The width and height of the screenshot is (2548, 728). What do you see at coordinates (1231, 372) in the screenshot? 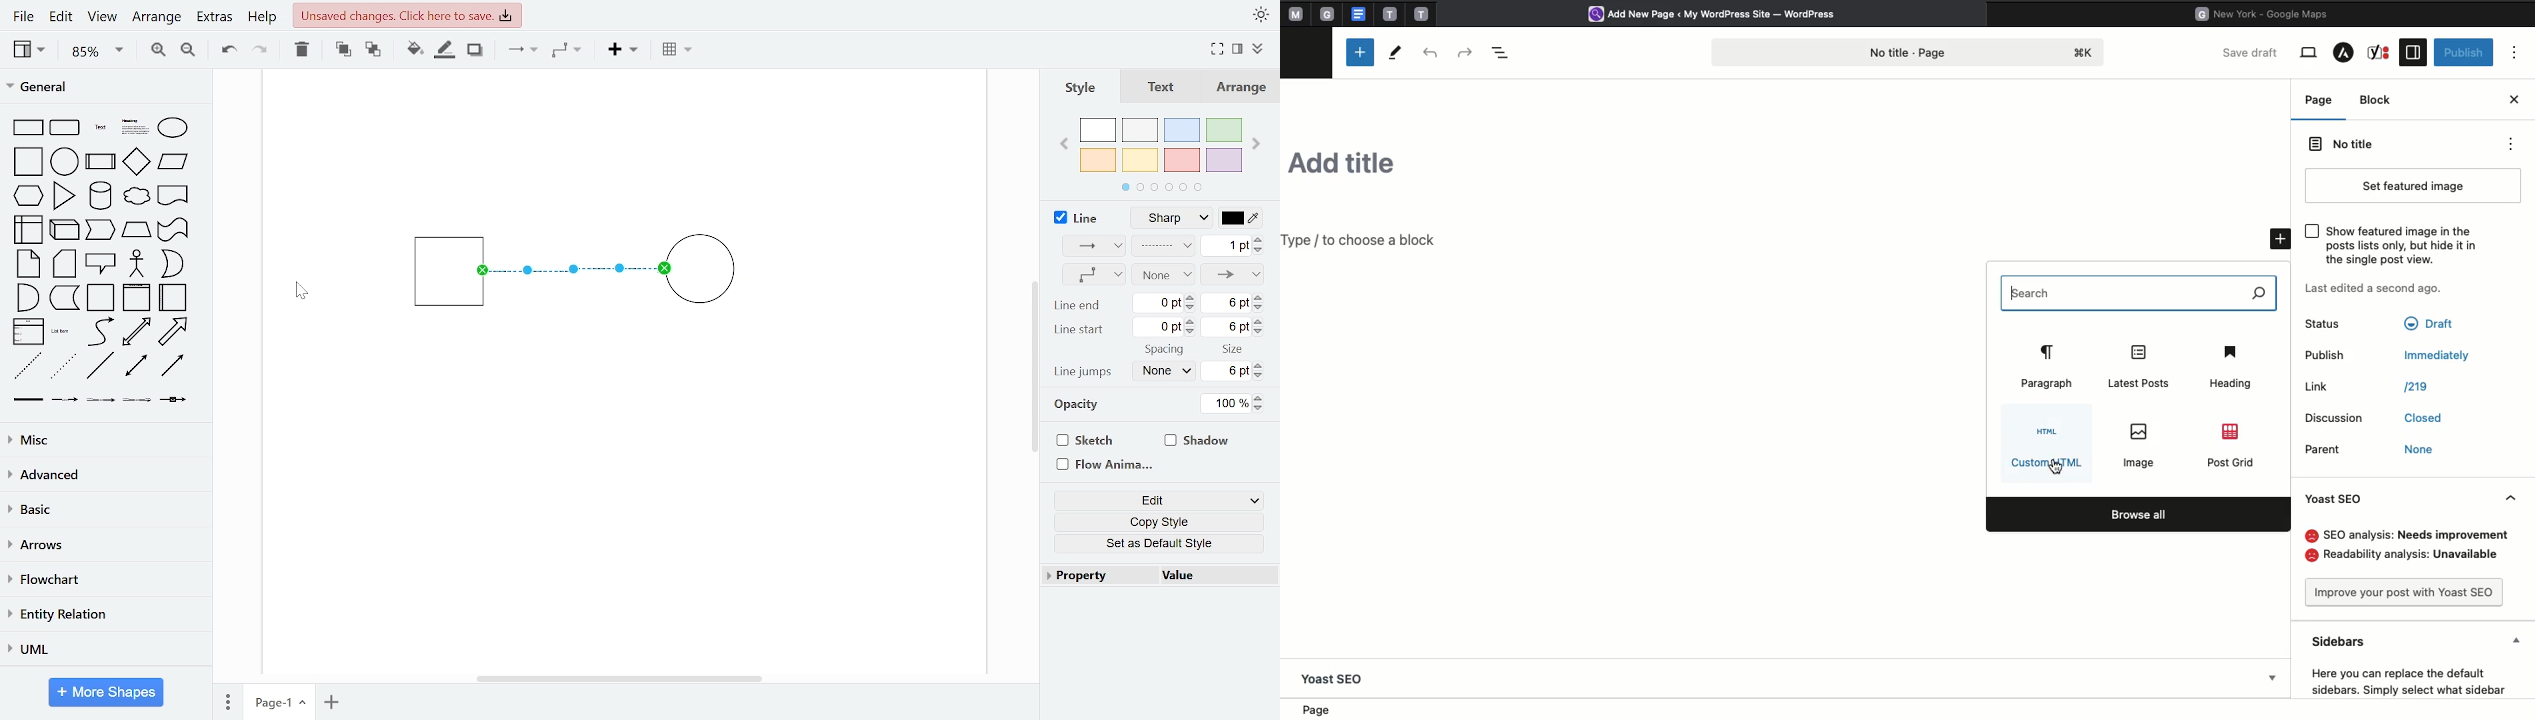
I see `change line jumps` at bounding box center [1231, 372].